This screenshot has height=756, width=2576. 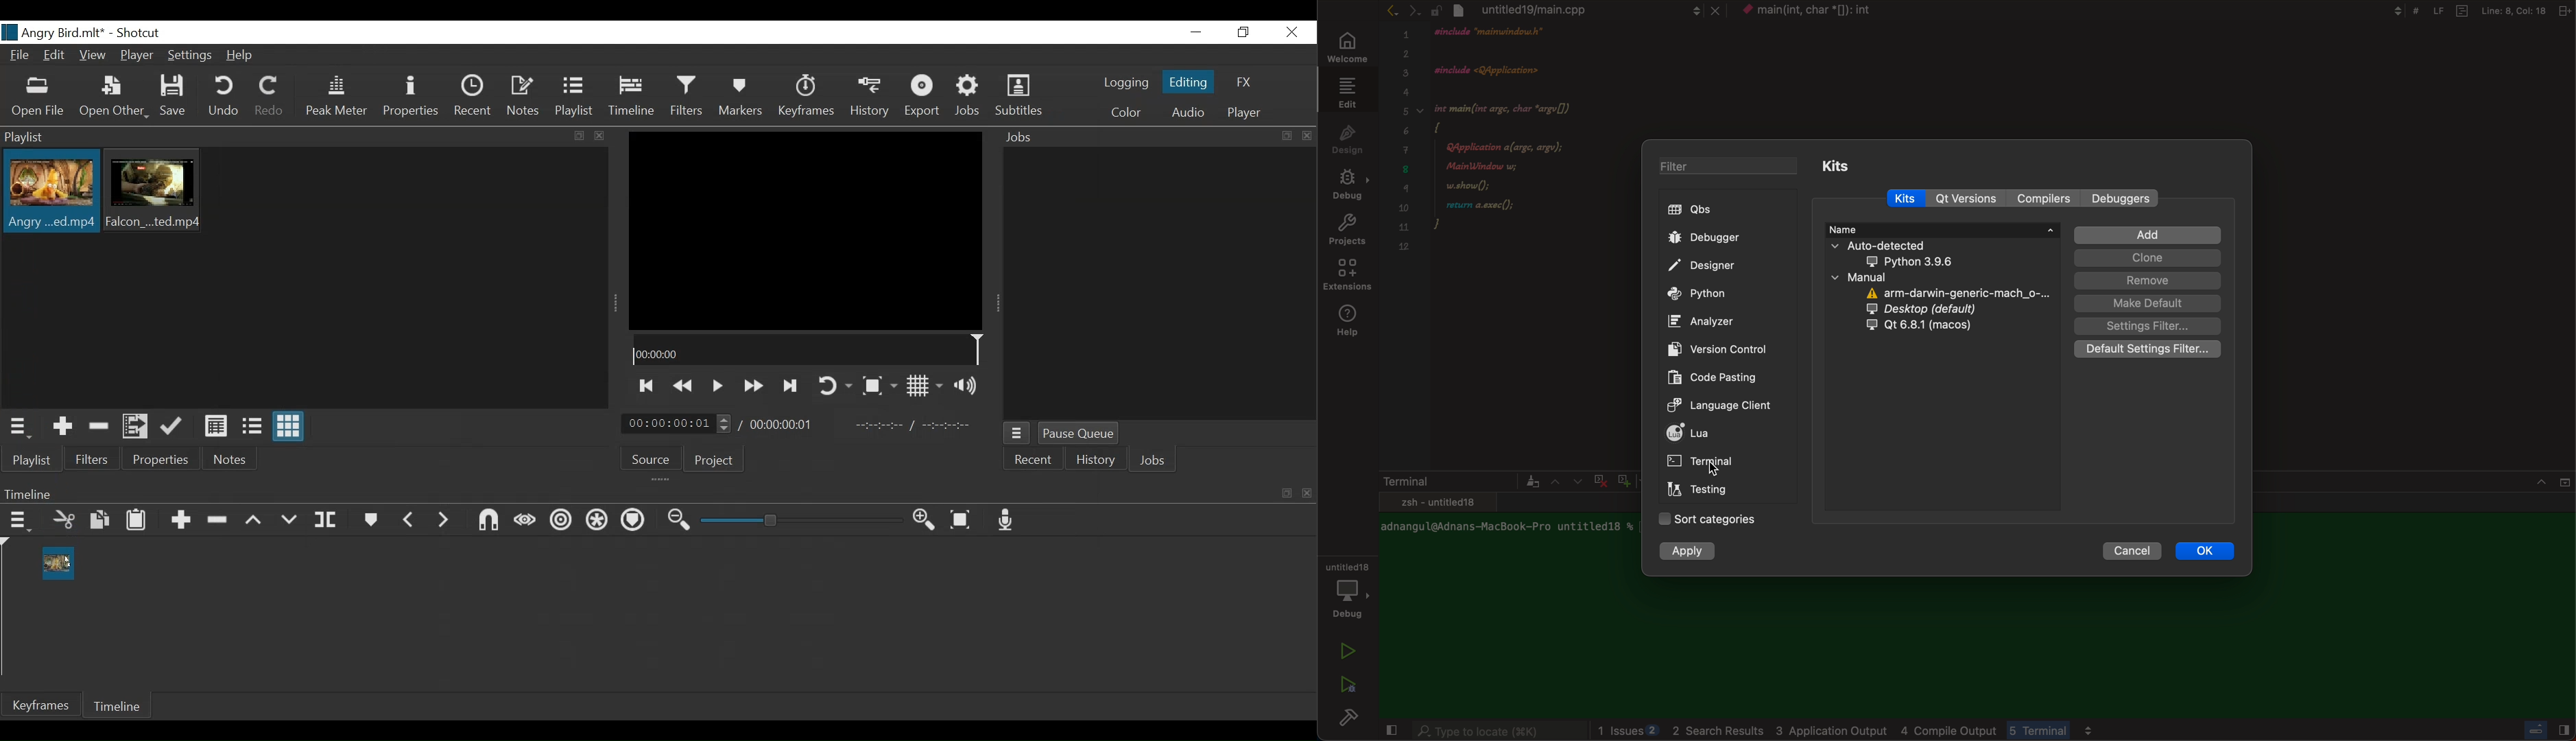 What do you see at coordinates (1719, 266) in the screenshot?
I see `designer` at bounding box center [1719, 266].